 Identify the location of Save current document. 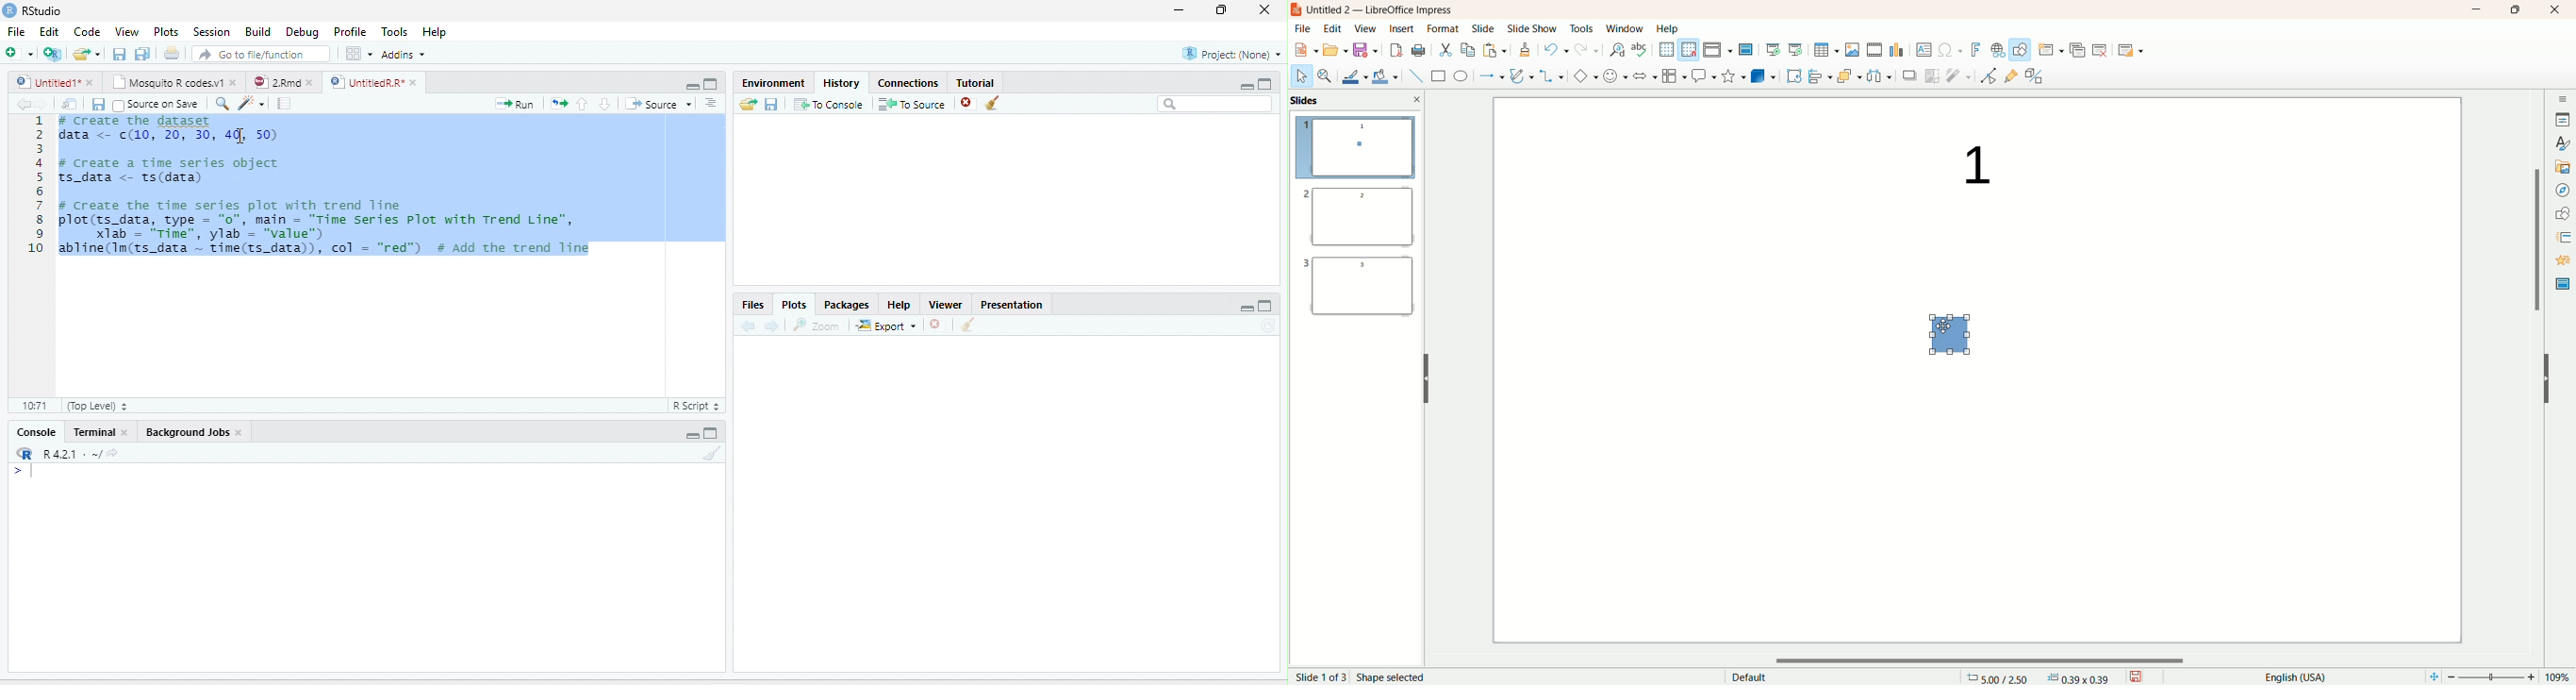
(119, 53).